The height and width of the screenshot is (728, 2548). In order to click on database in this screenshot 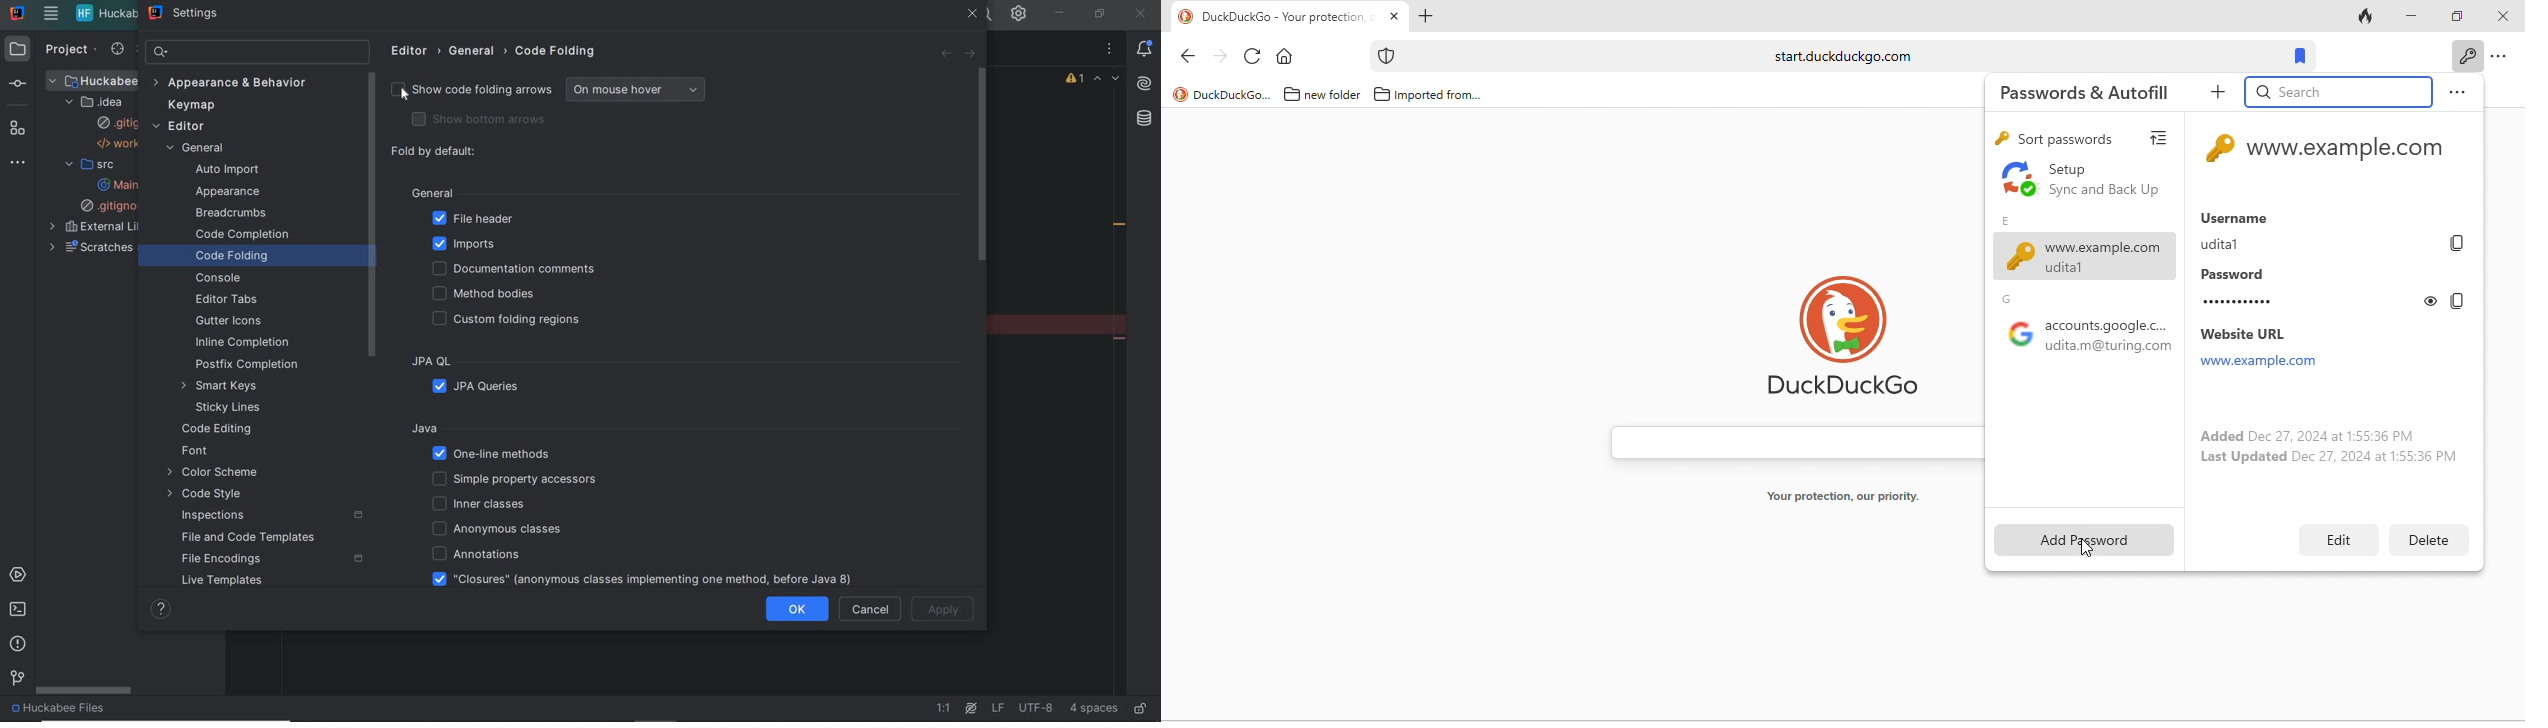, I will do `click(1147, 117)`.